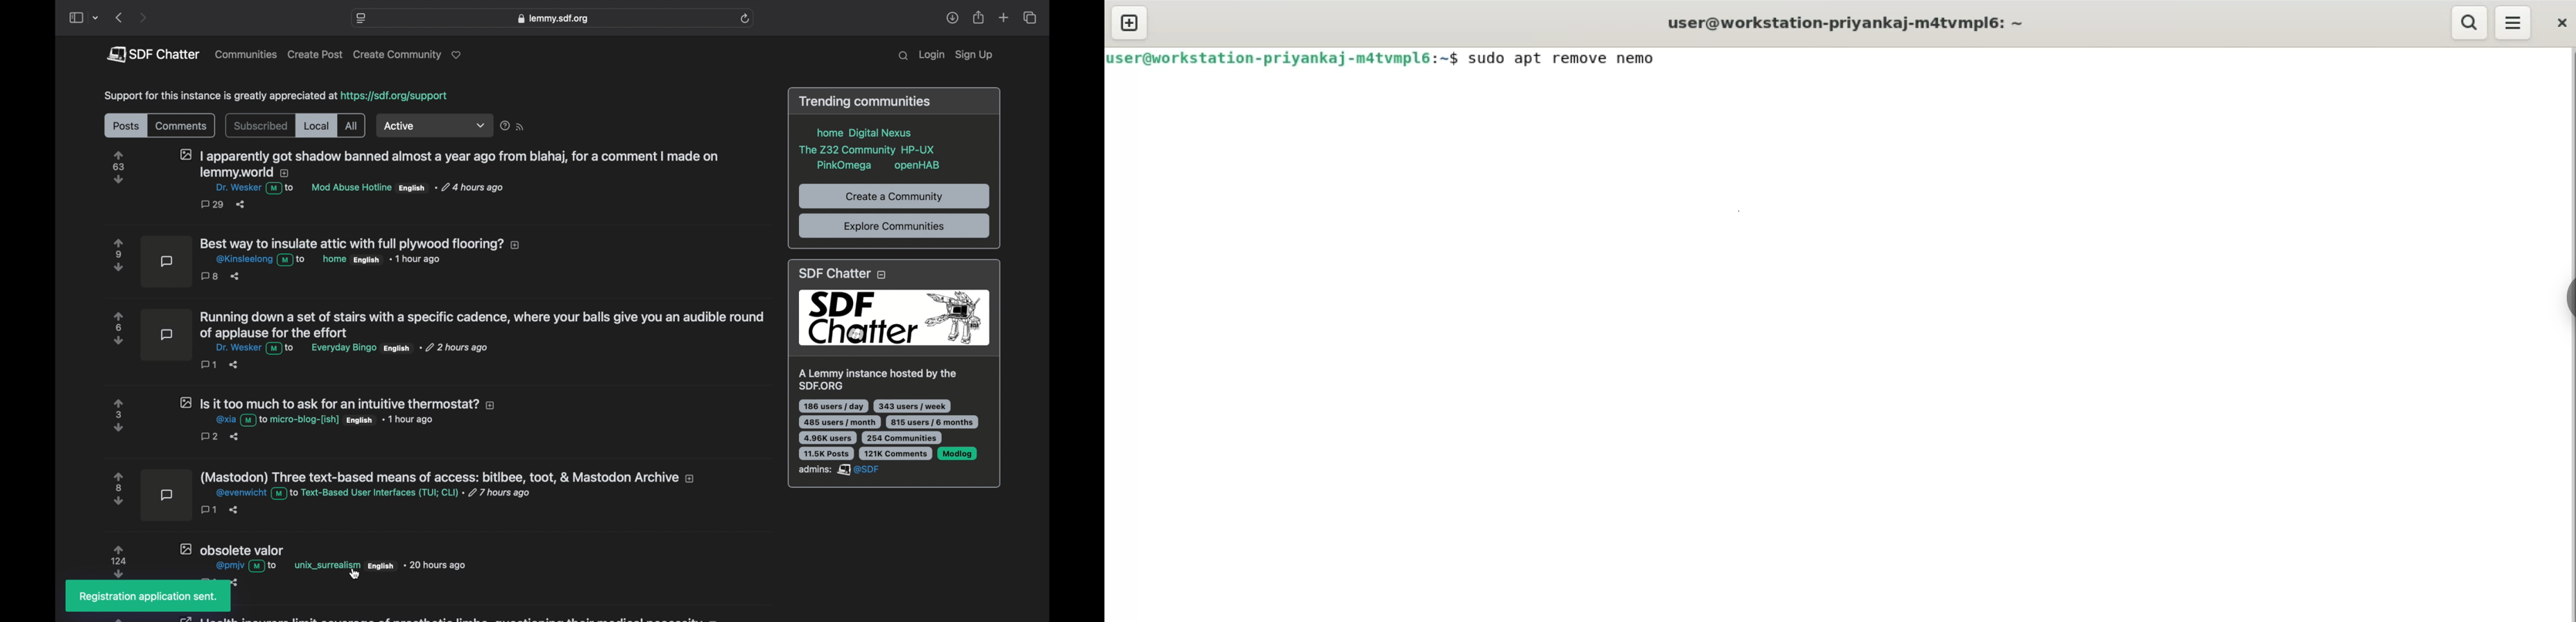 Image resolution: width=2576 pixels, height=644 pixels. Describe the element at coordinates (418, 178) in the screenshot. I see `post` at that location.